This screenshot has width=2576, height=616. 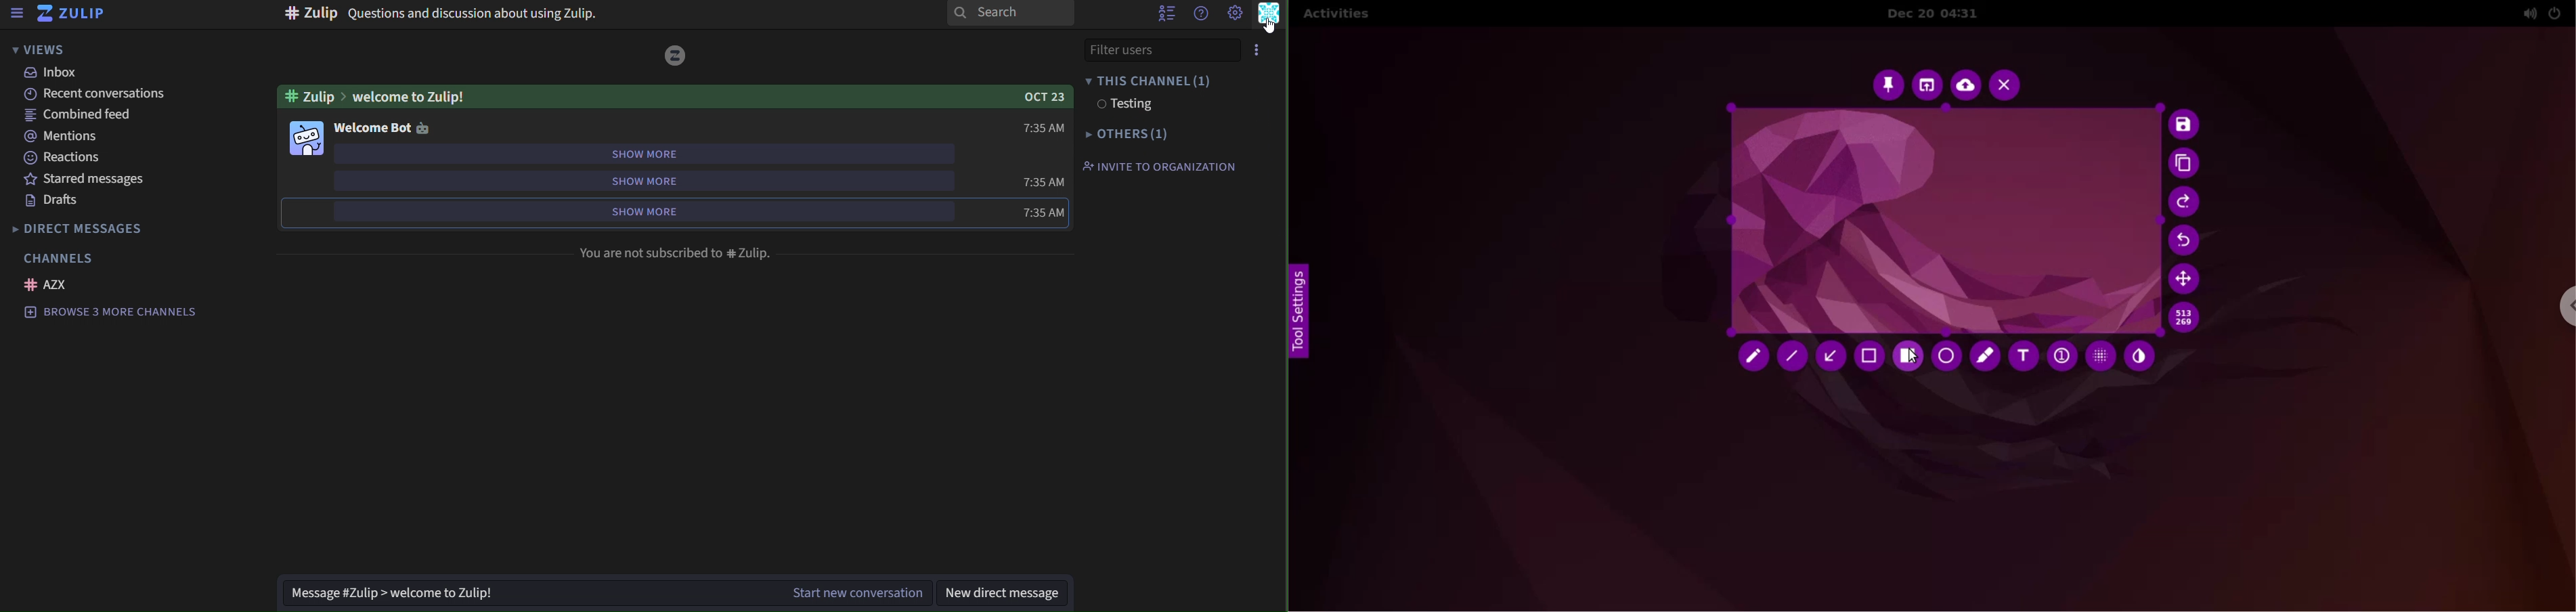 What do you see at coordinates (448, 13) in the screenshot?
I see `#zulip Question and discussion` at bounding box center [448, 13].